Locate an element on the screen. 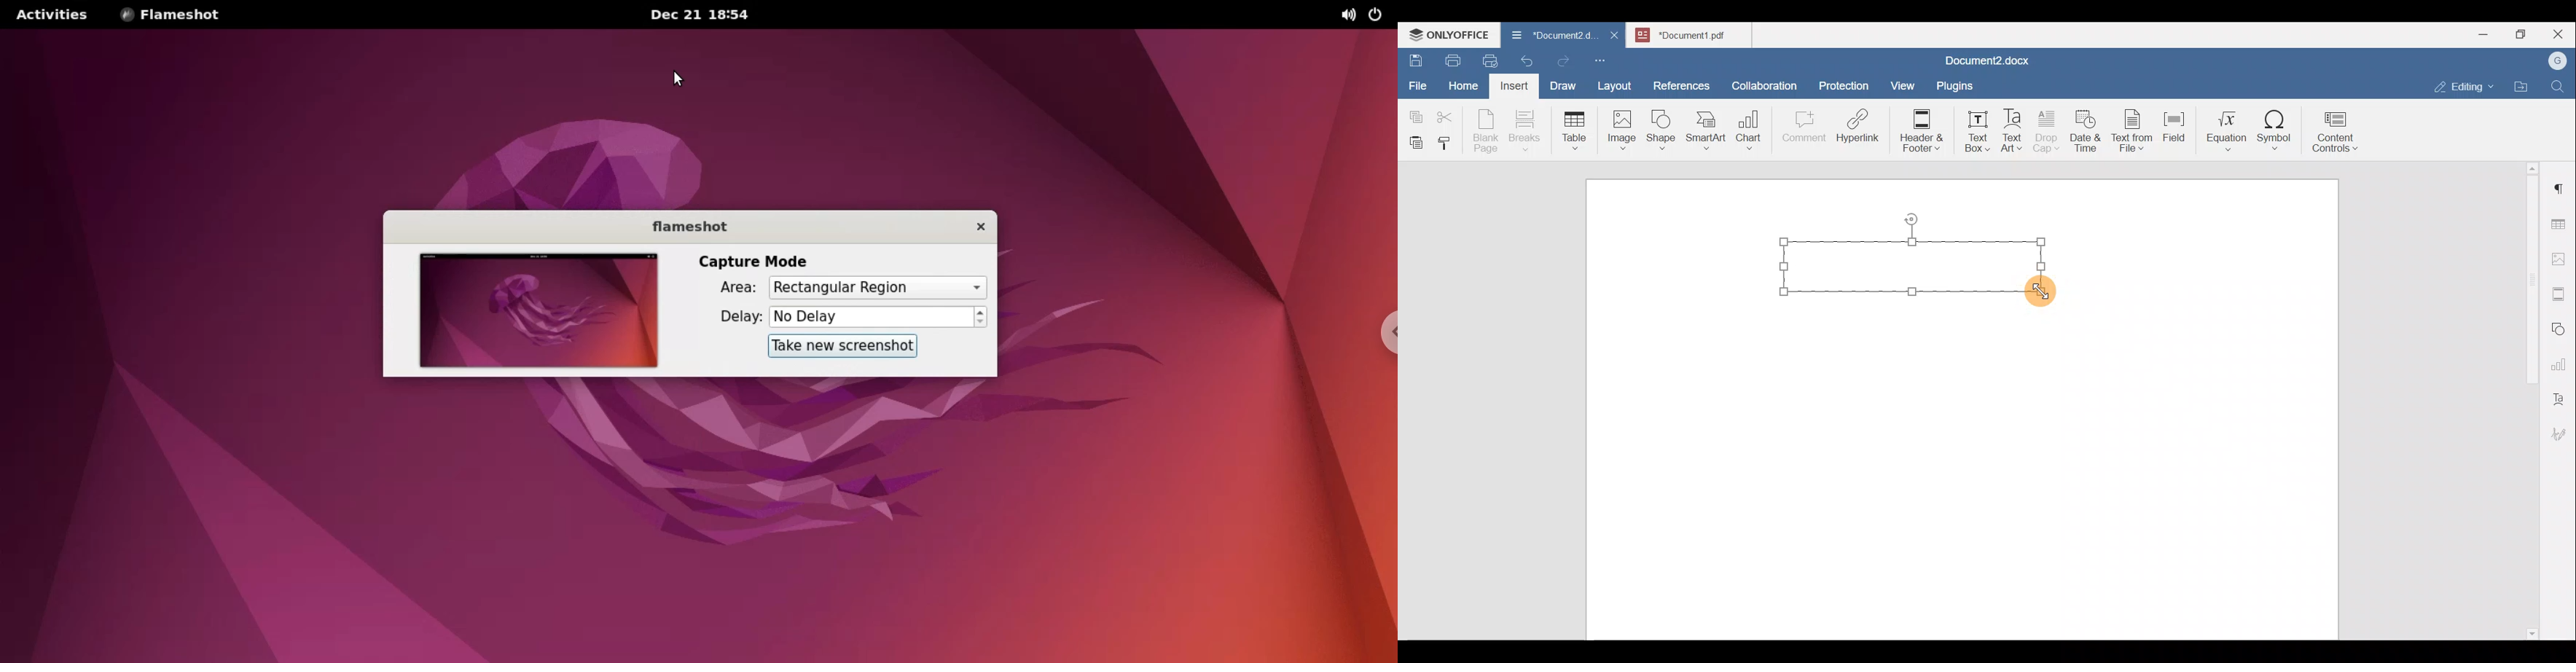 The image size is (2576, 672). Image is located at coordinates (1625, 126).